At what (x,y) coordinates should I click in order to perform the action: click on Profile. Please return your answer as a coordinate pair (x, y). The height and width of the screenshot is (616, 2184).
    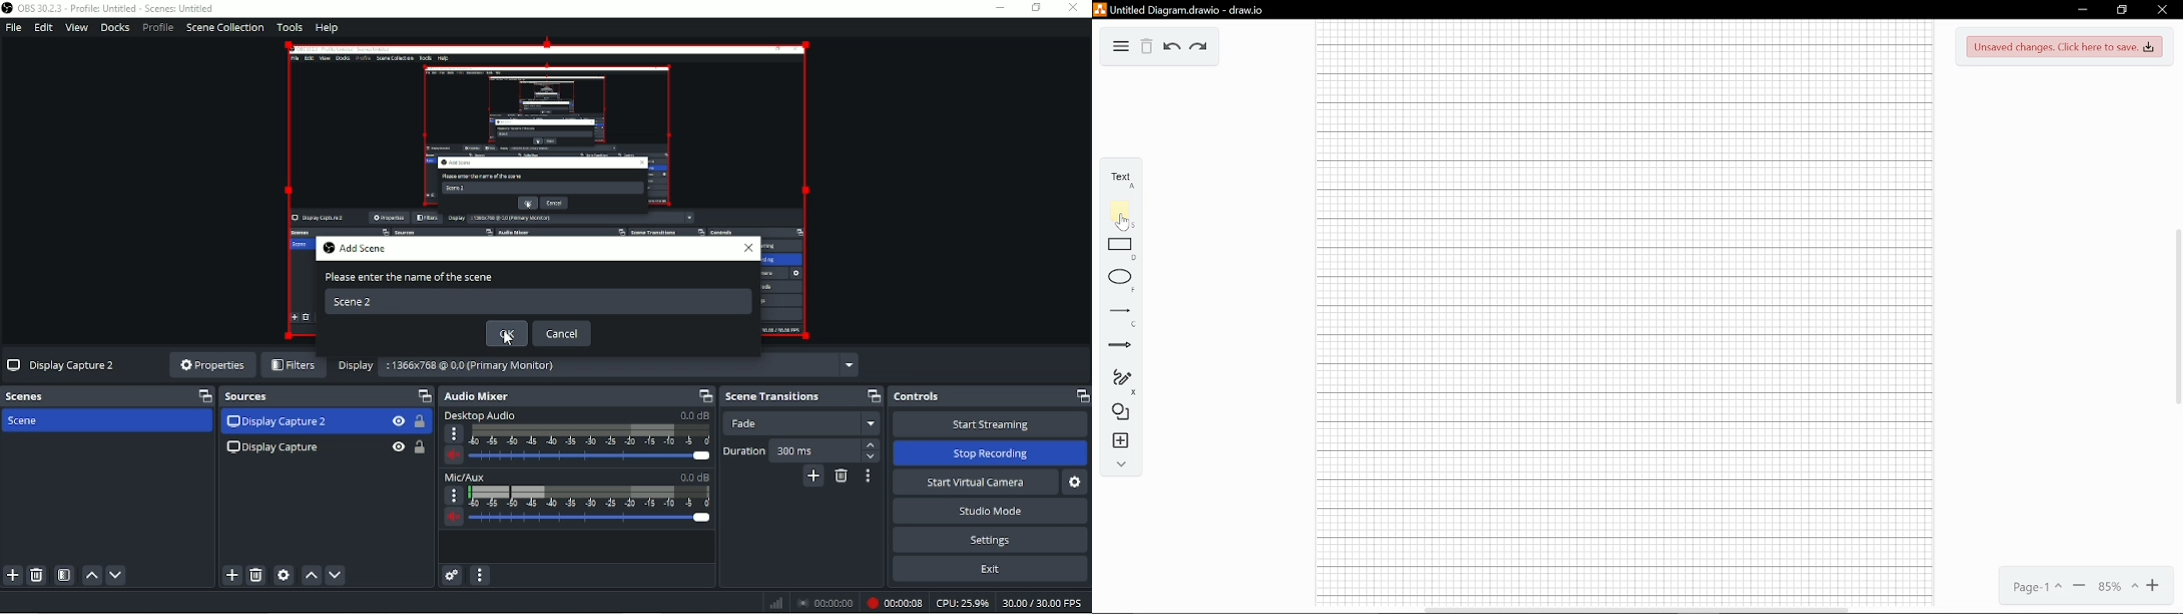
    Looking at the image, I should click on (158, 28).